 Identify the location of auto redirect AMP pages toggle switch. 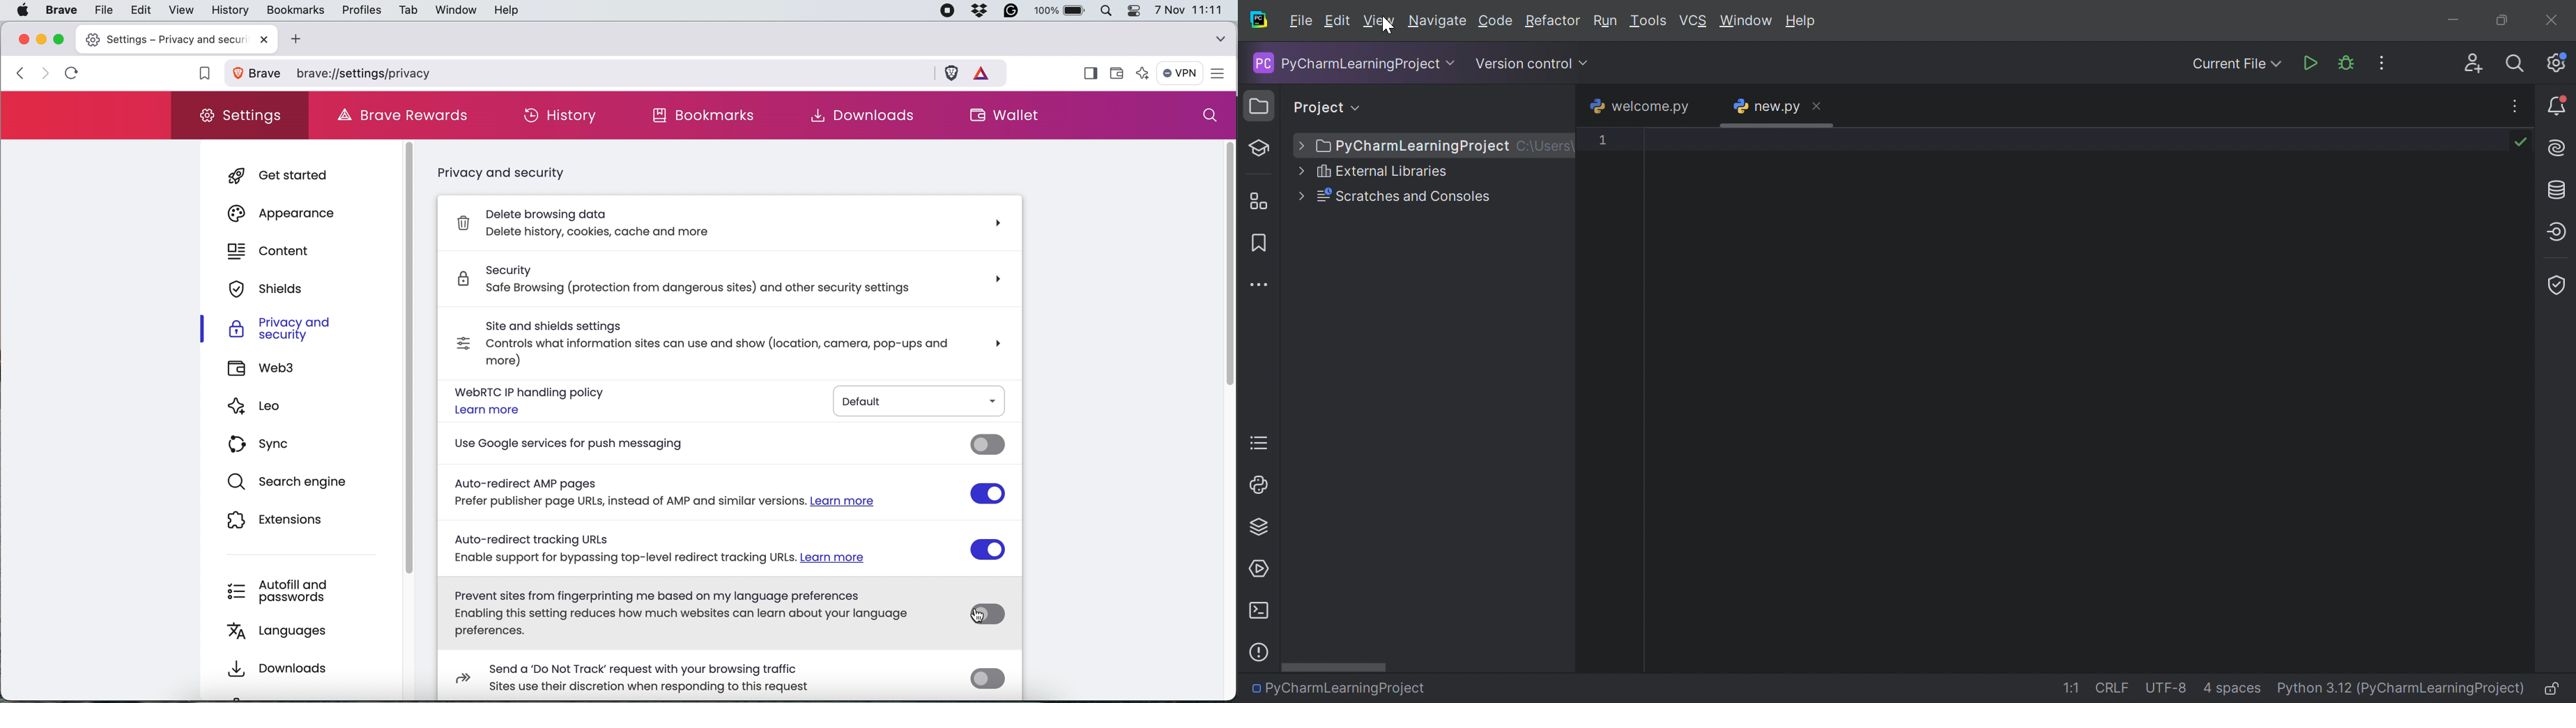
(988, 494).